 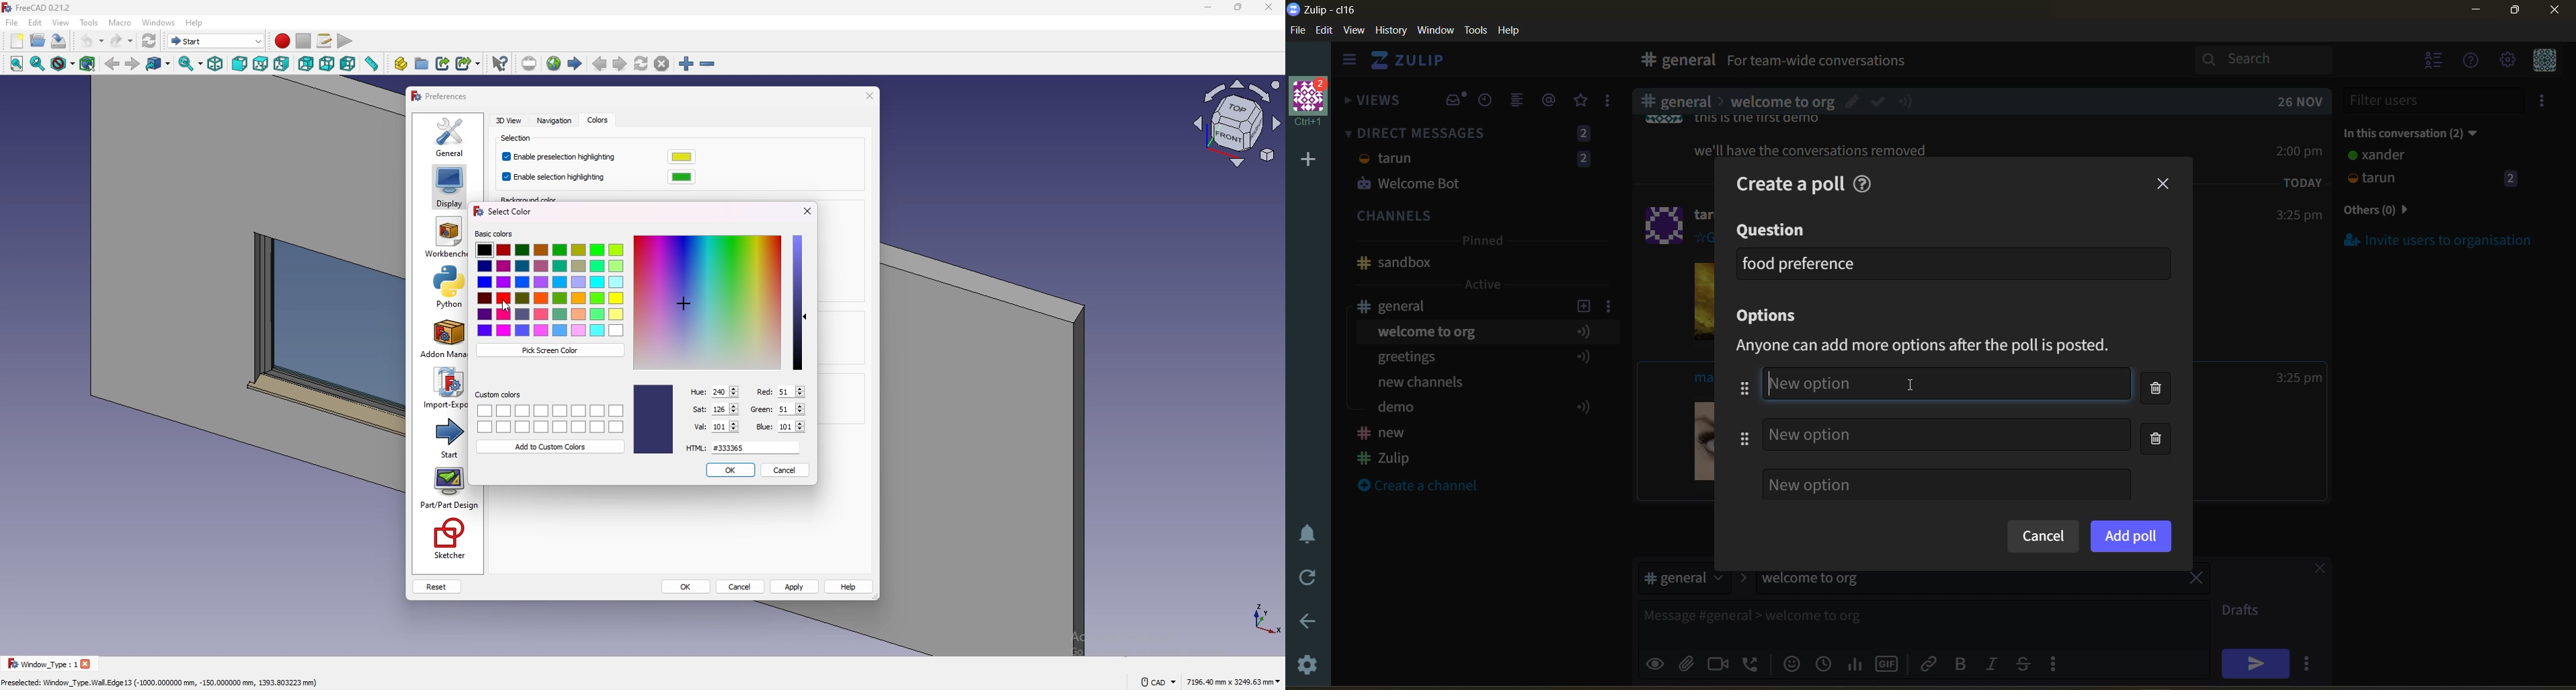 What do you see at coordinates (2507, 61) in the screenshot?
I see `settings menu` at bounding box center [2507, 61].